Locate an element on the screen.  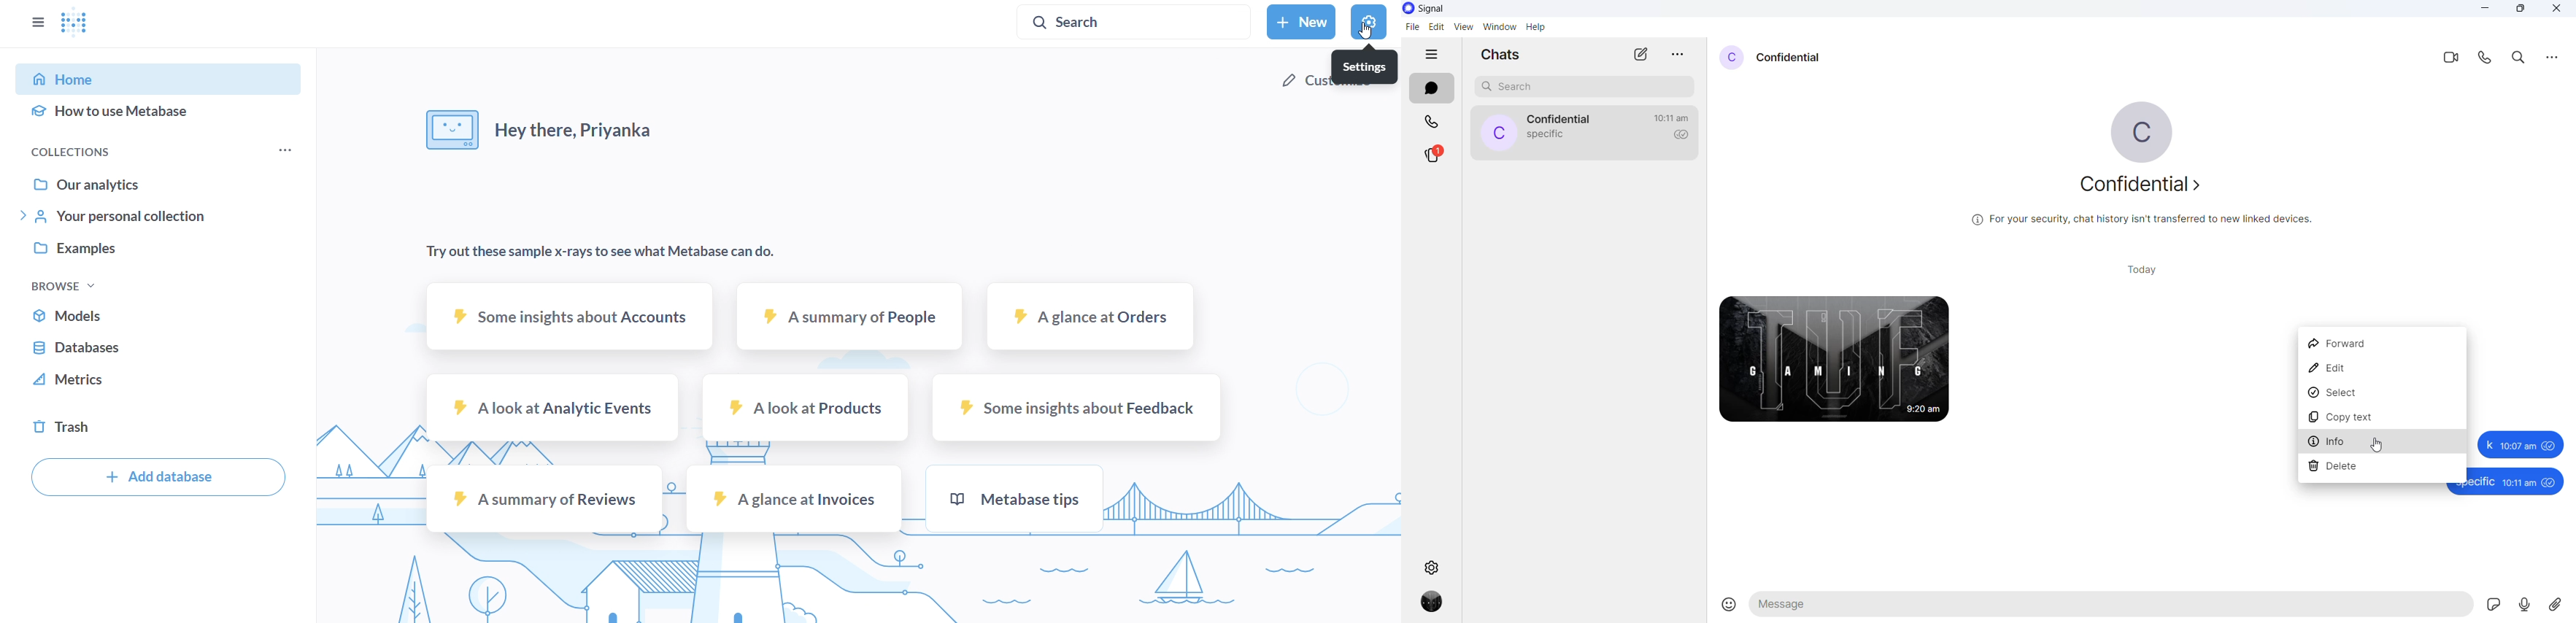
profile is located at coordinates (1434, 602).